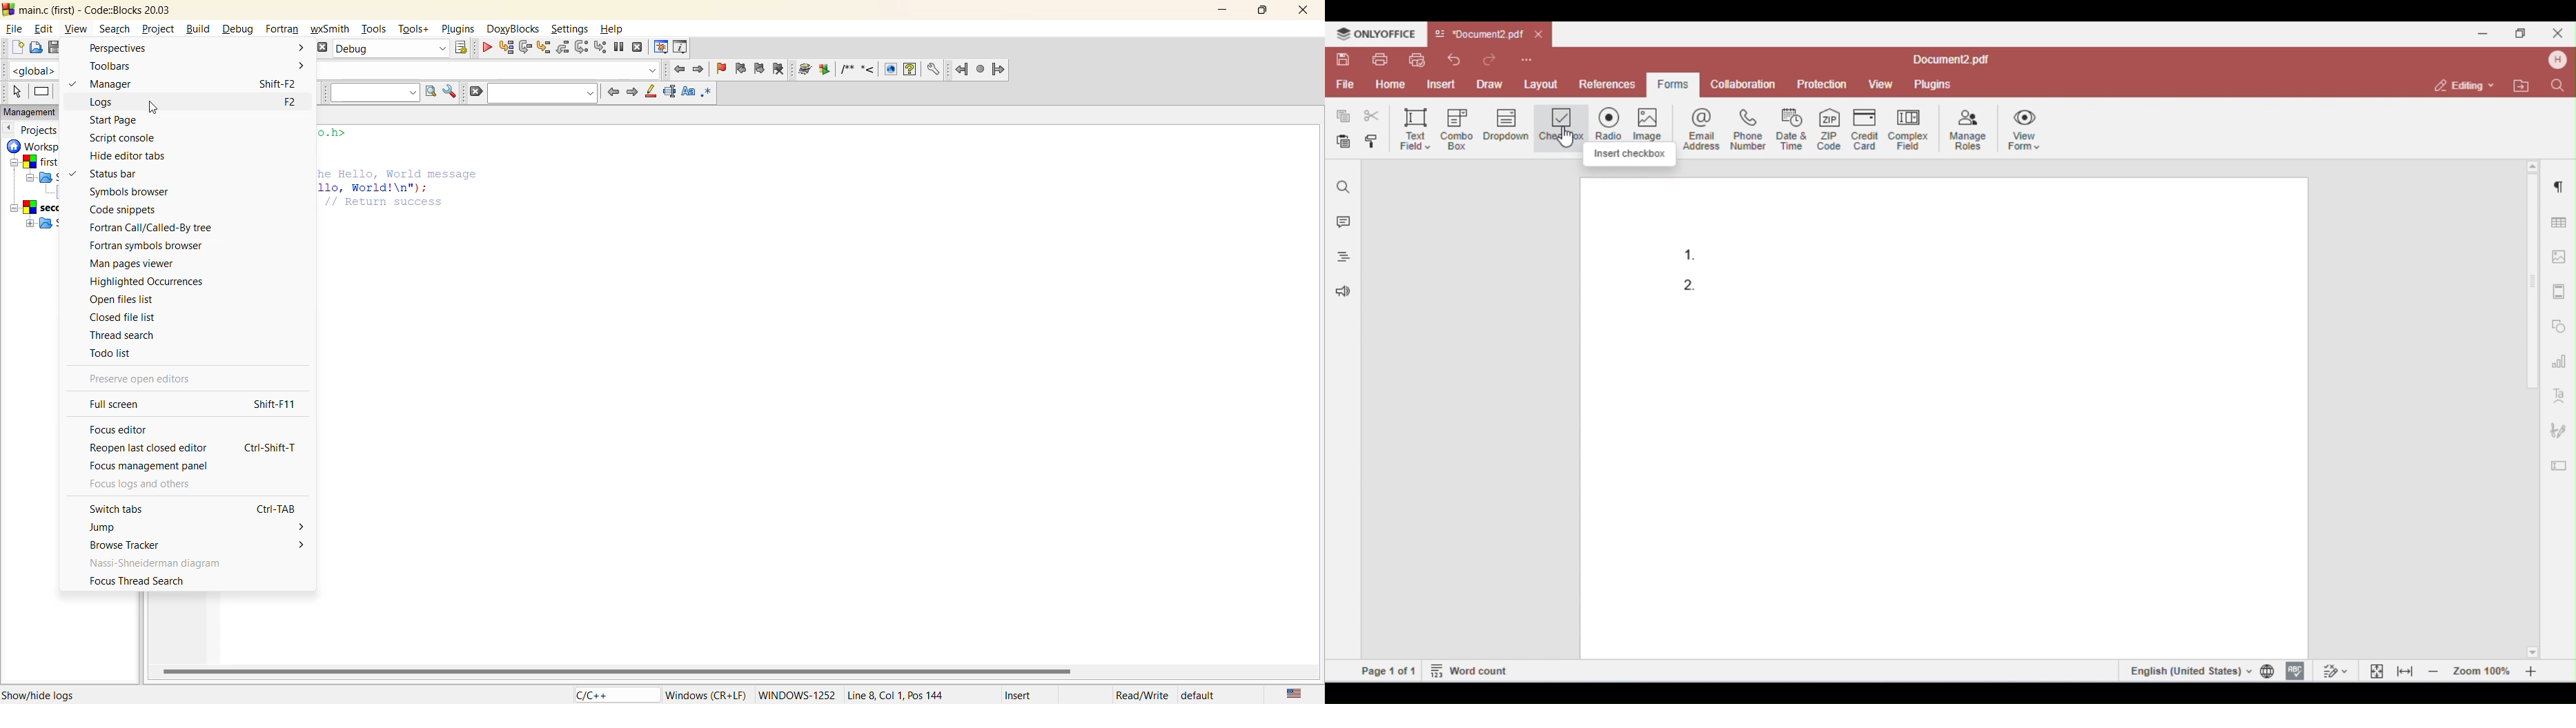 The image size is (2576, 728). Describe the element at coordinates (397, 179) in the screenshot. I see `code` at that location.